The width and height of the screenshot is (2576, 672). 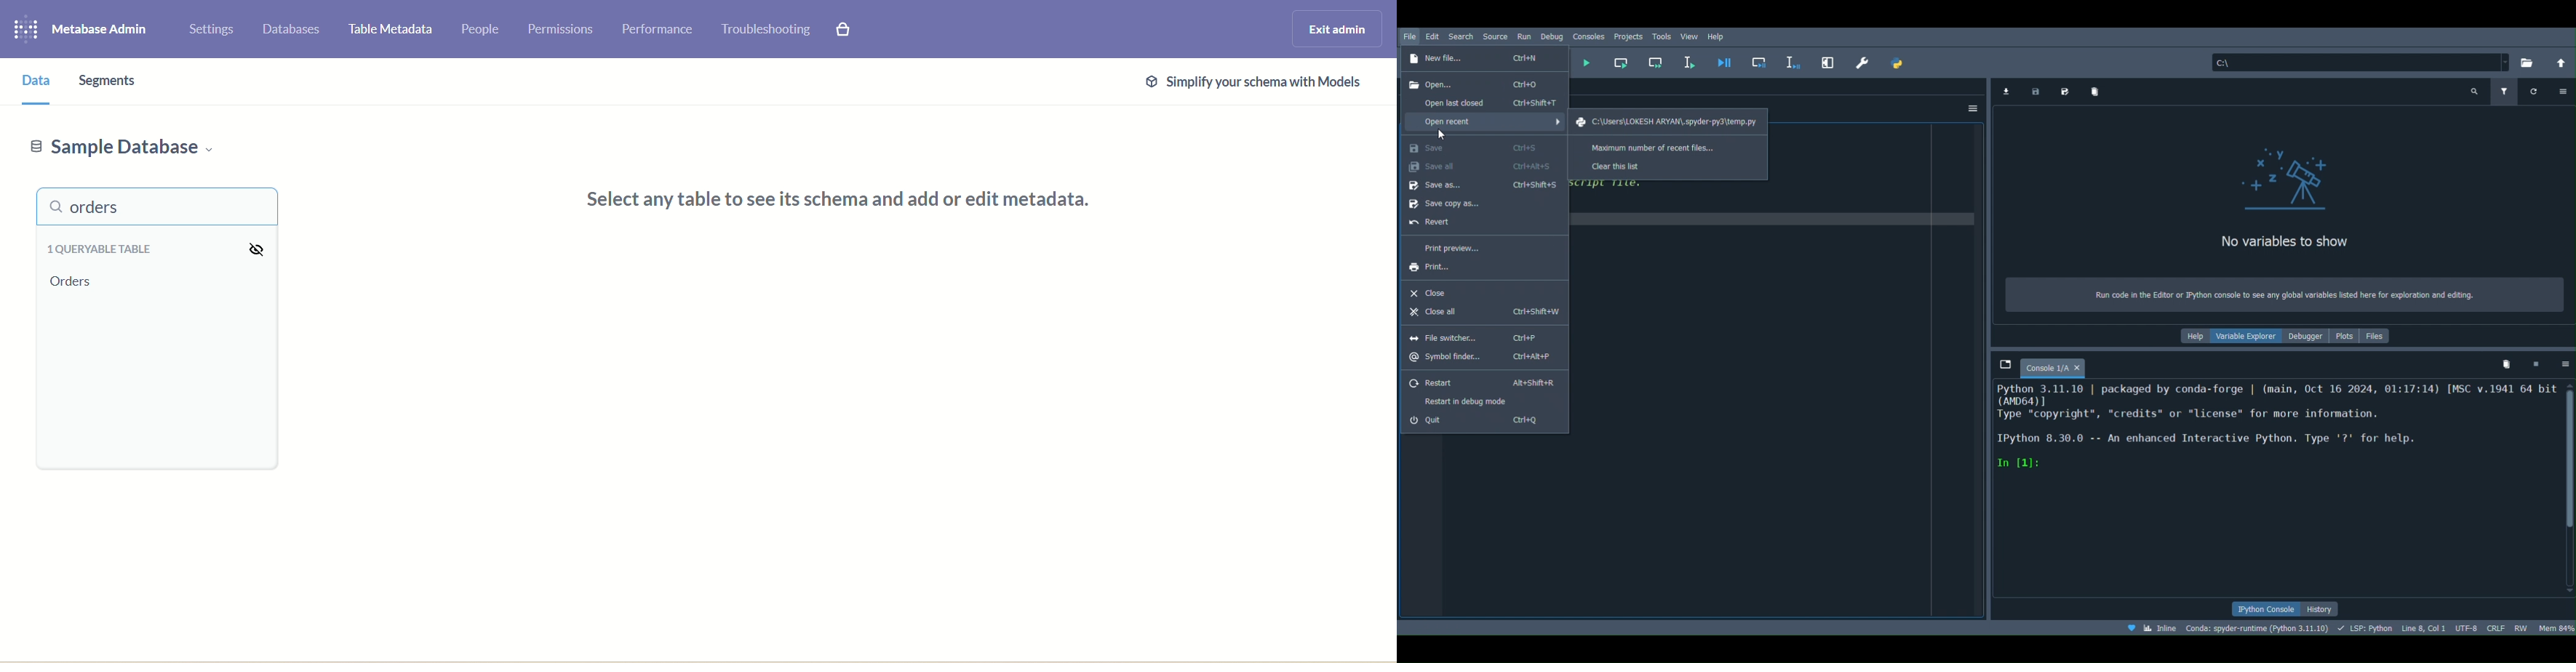 I want to click on Maximize current pane (Ctrl + Alt + Shift + M), so click(x=1826, y=61).